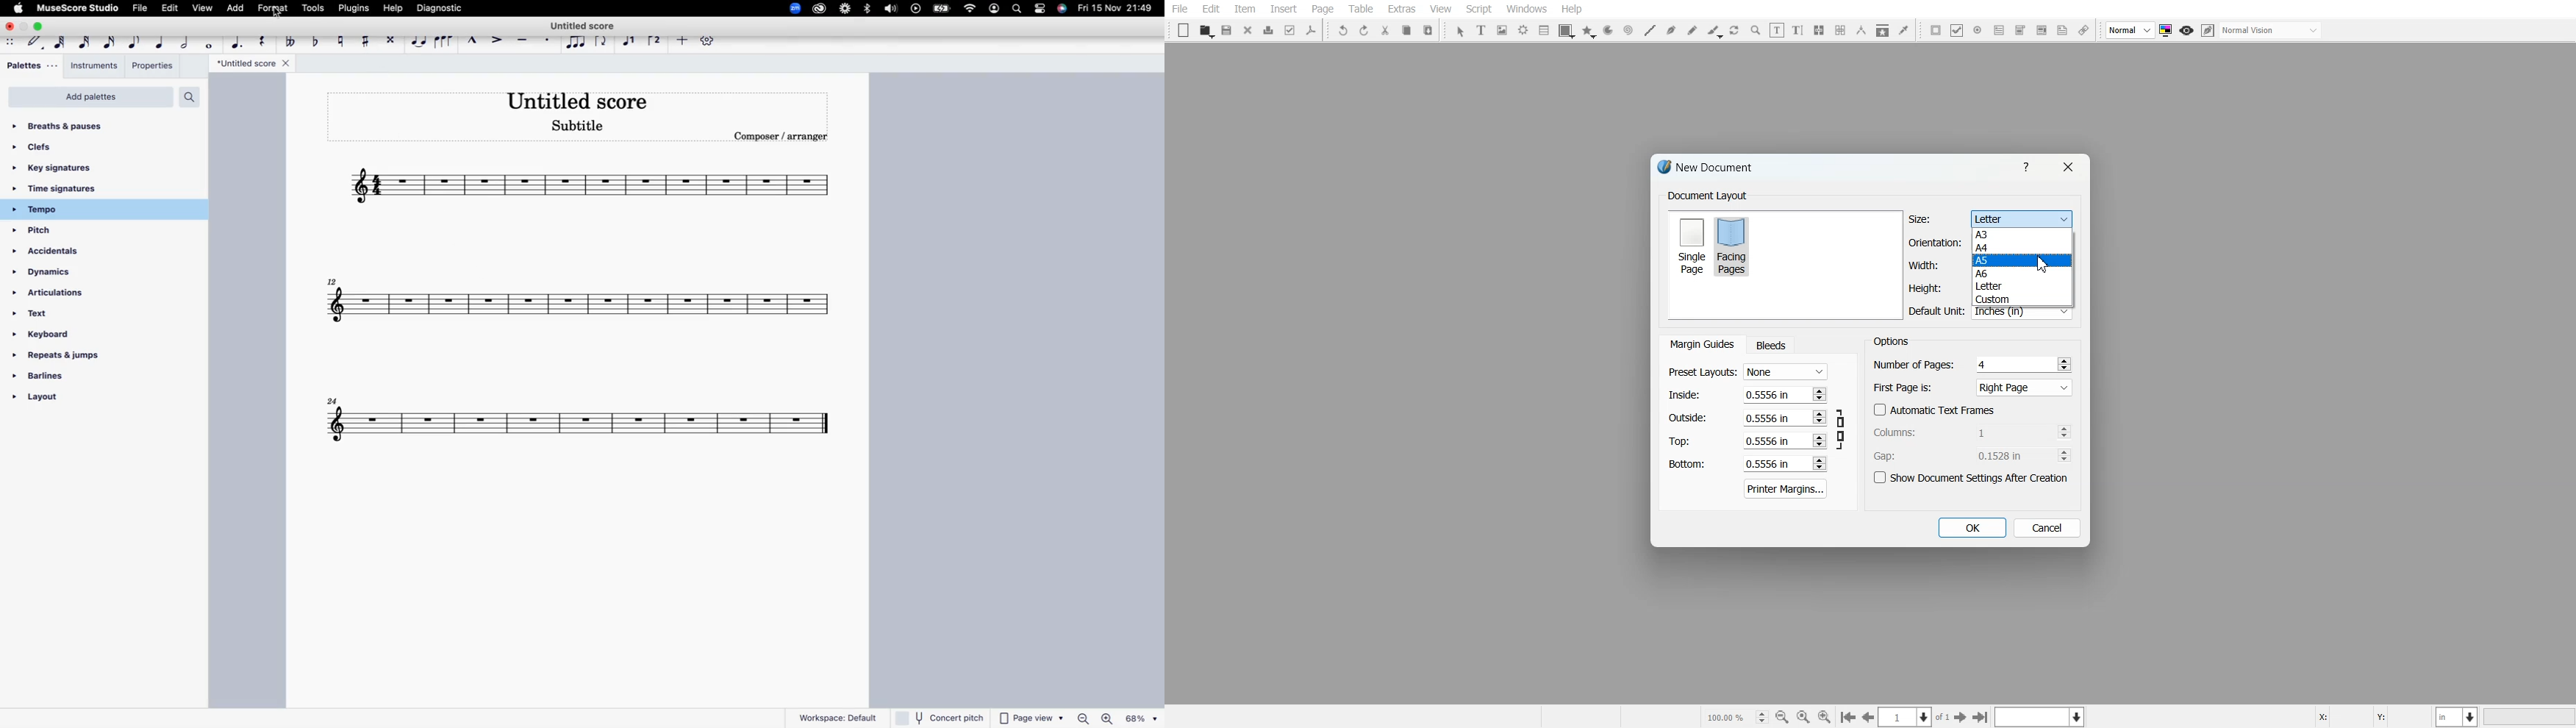 Image resolution: width=2576 pixels, height=728 pixels. Describe the element at coordinates (1031, 718) in the screenshot. I see `page view` at that location.